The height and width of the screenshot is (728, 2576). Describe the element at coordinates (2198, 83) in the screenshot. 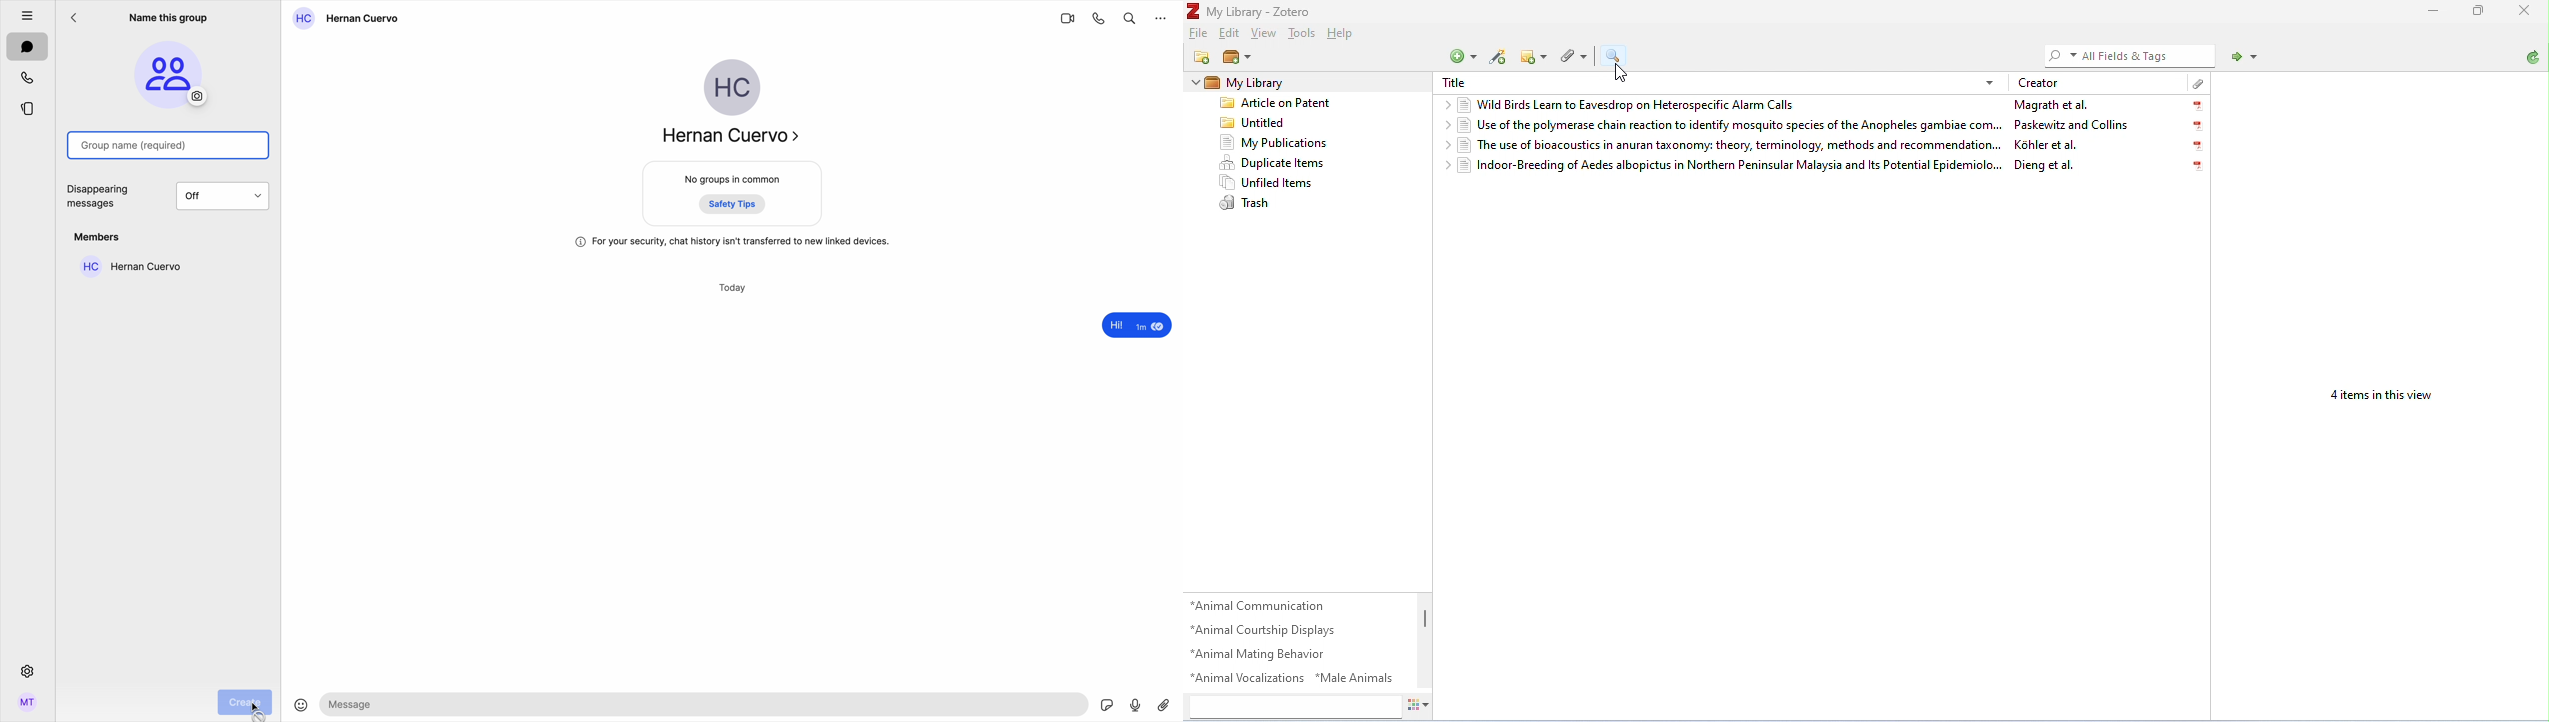

I see `attachment` at that location.